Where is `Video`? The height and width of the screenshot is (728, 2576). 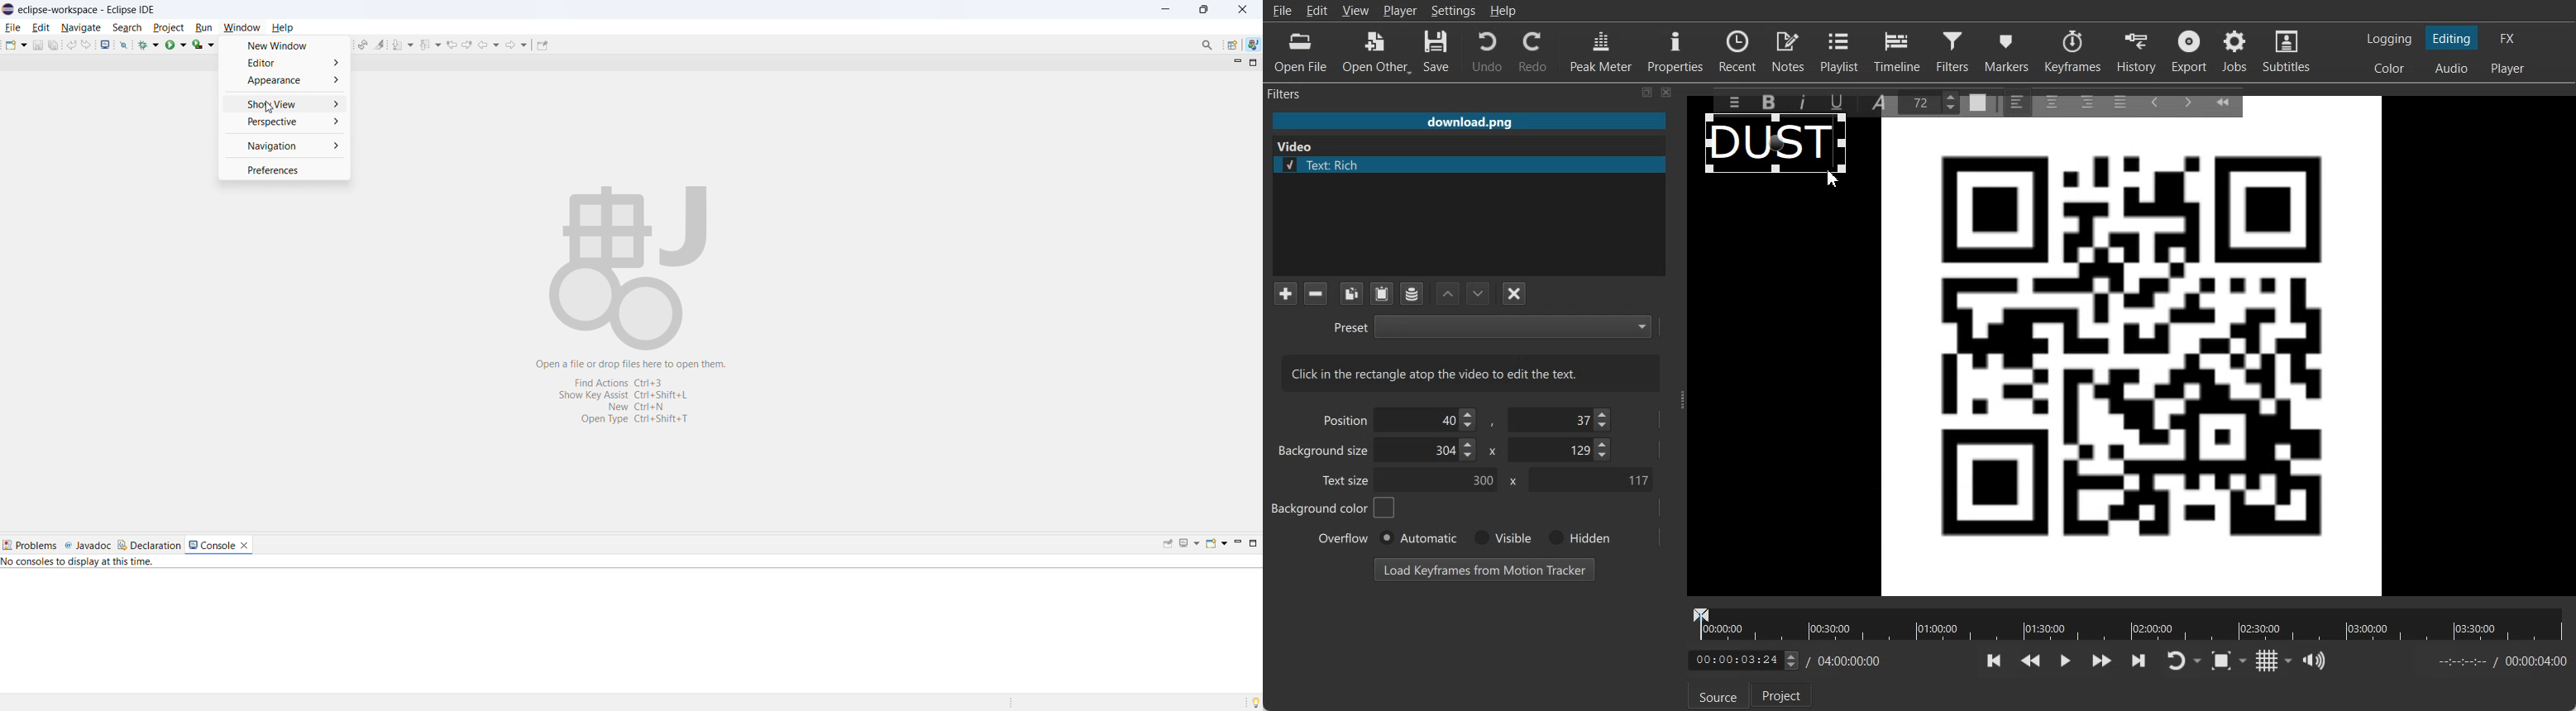
Video is located at coordinates (1298, 145).